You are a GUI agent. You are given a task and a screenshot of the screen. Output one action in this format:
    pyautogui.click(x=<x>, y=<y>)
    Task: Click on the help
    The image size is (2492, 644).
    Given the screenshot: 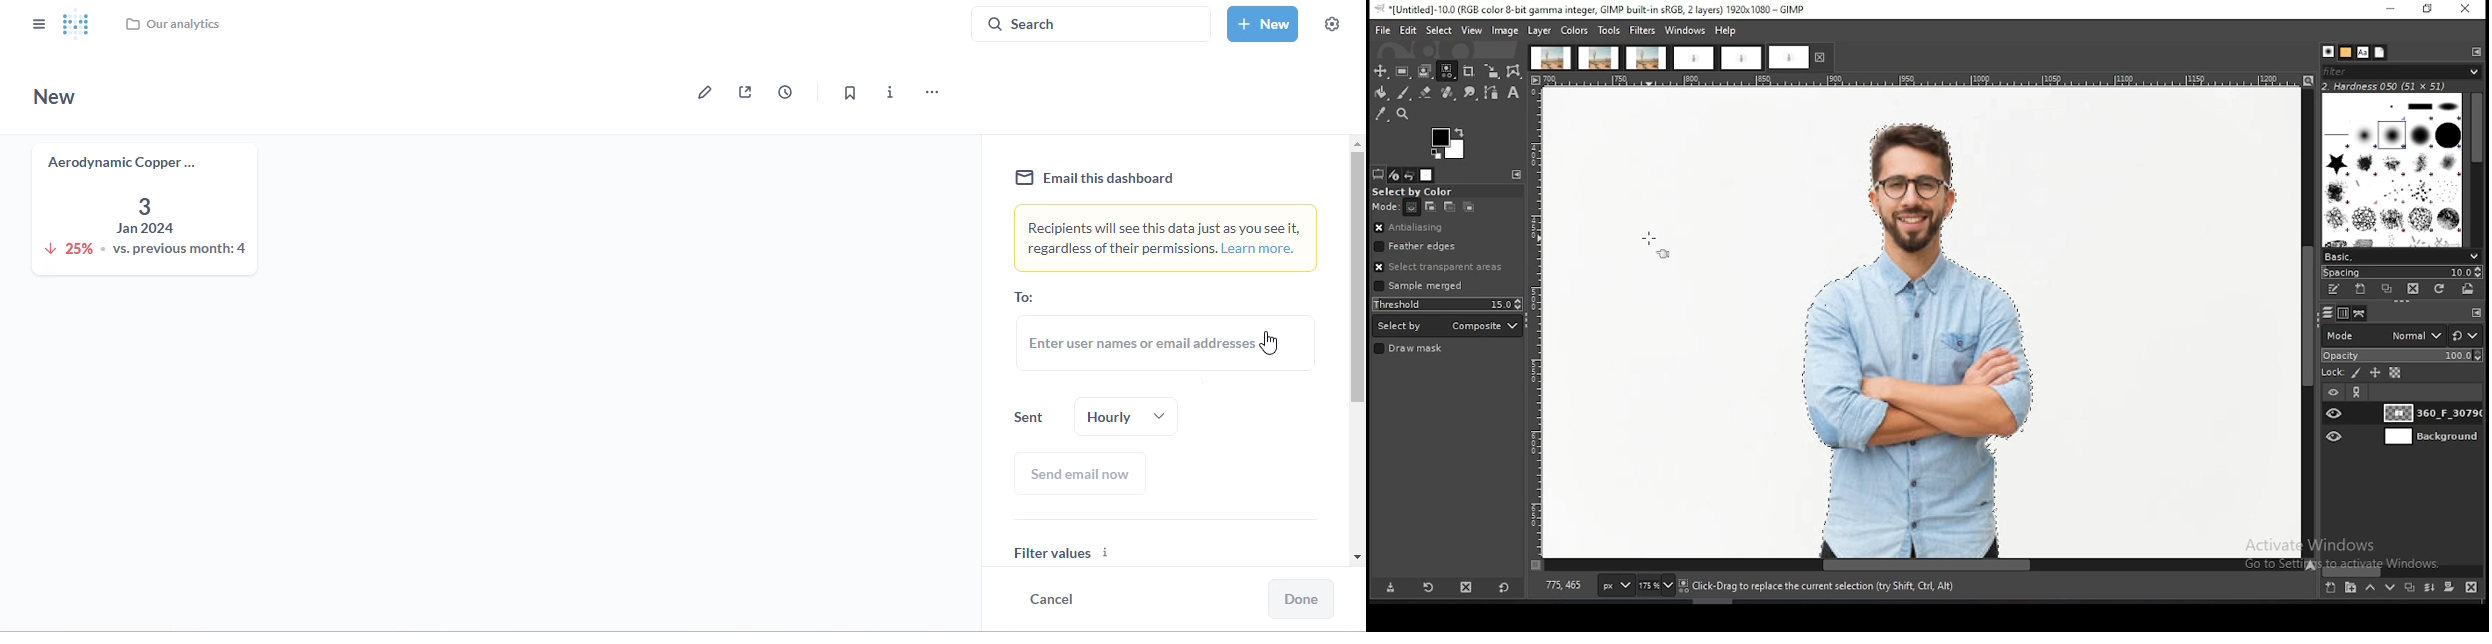 What is the action you would take?
    pyautogui.click(x=1728, y=30)
    